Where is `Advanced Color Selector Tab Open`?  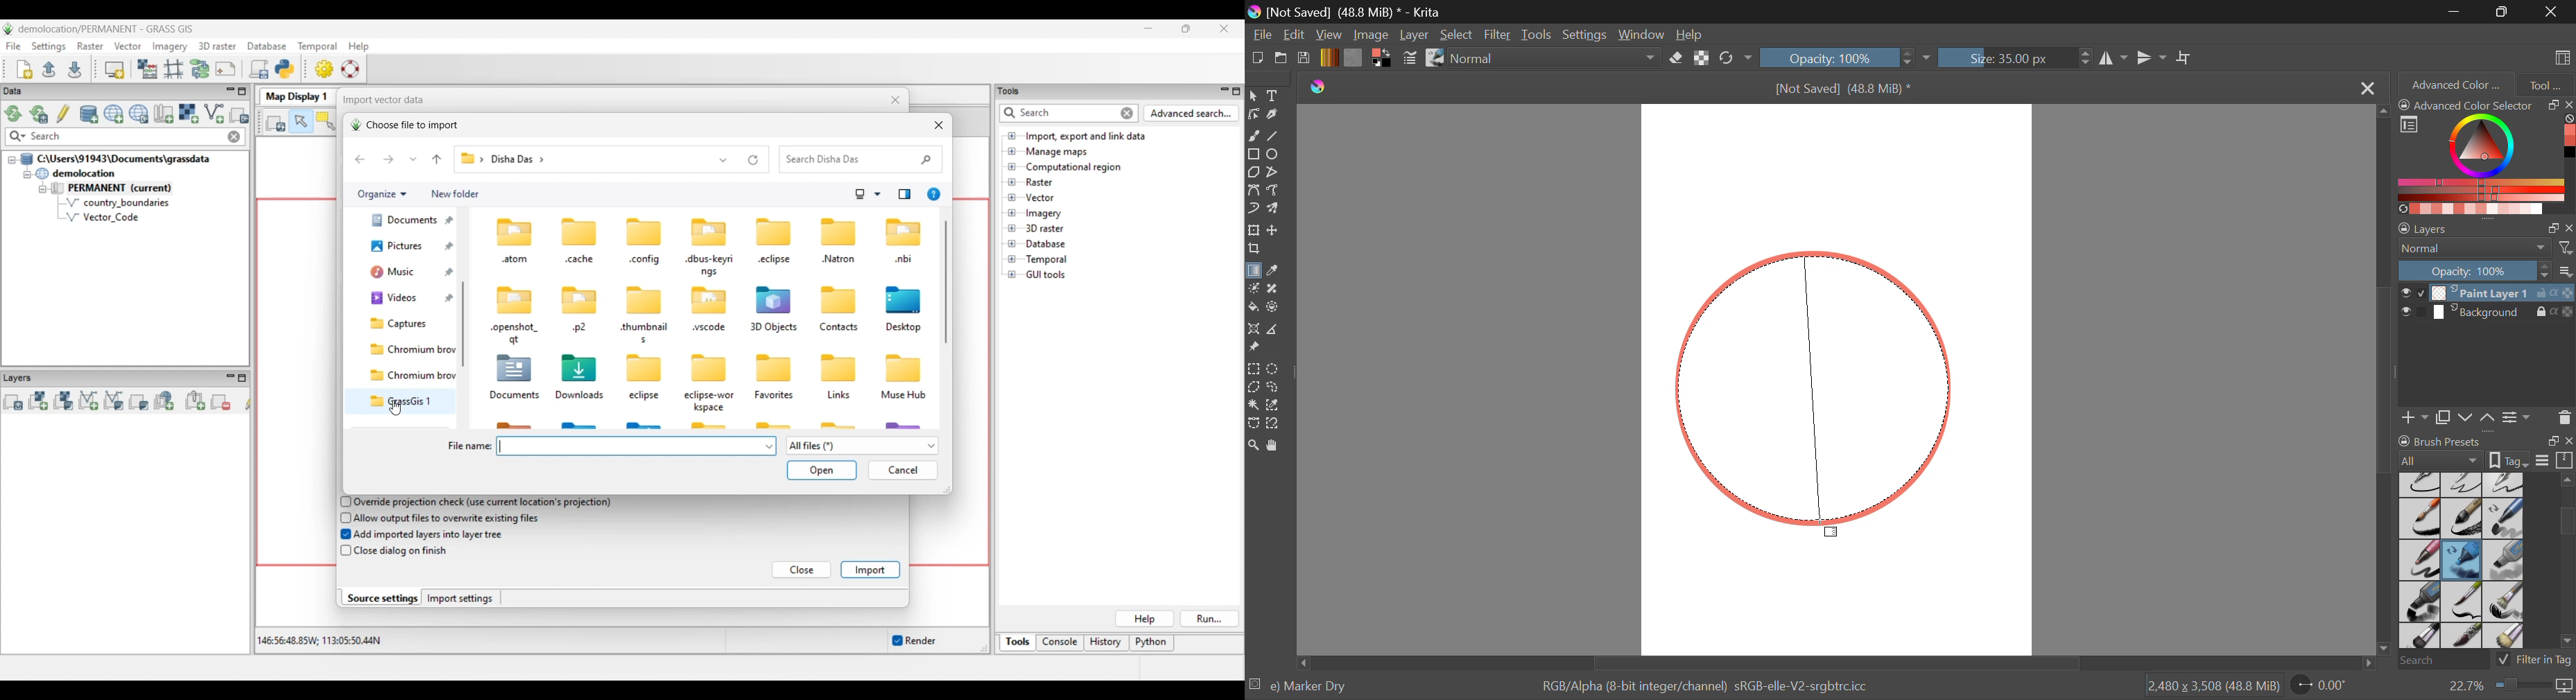
Advanced Color Selector Tab Open is located at coordinates (2455, 84).